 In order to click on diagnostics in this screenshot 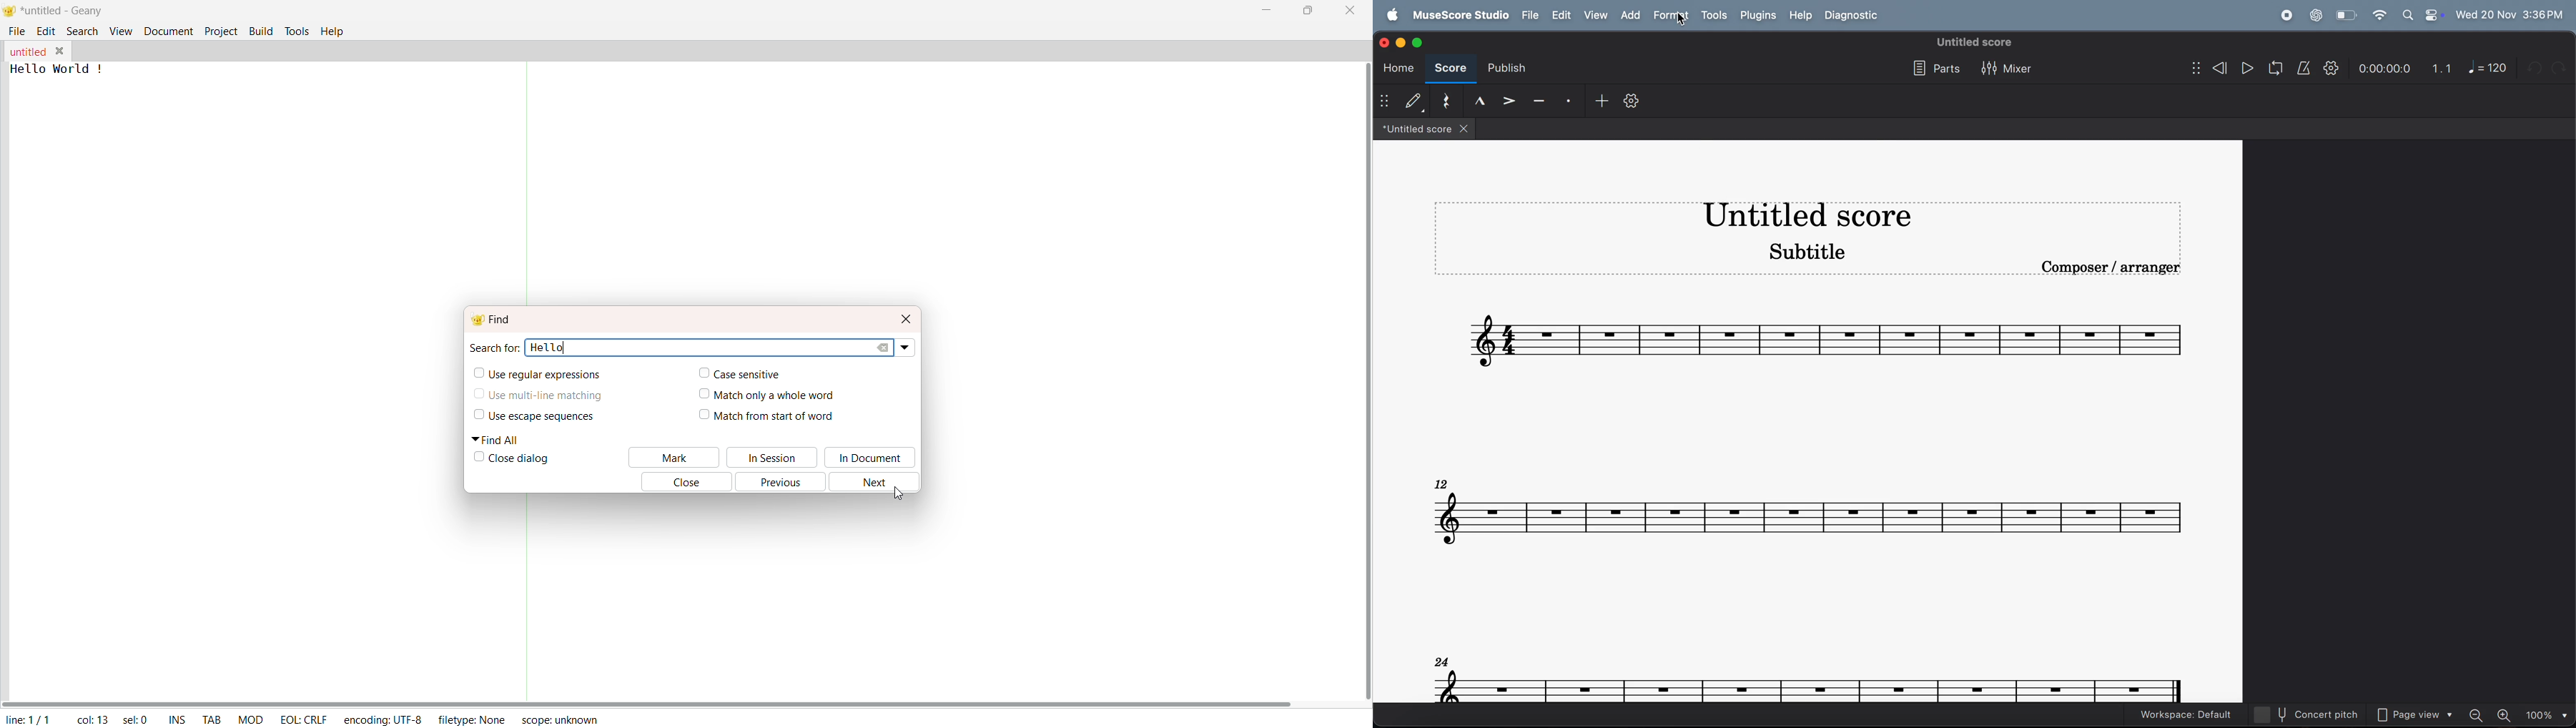, I will do `click(1854, 16)`.